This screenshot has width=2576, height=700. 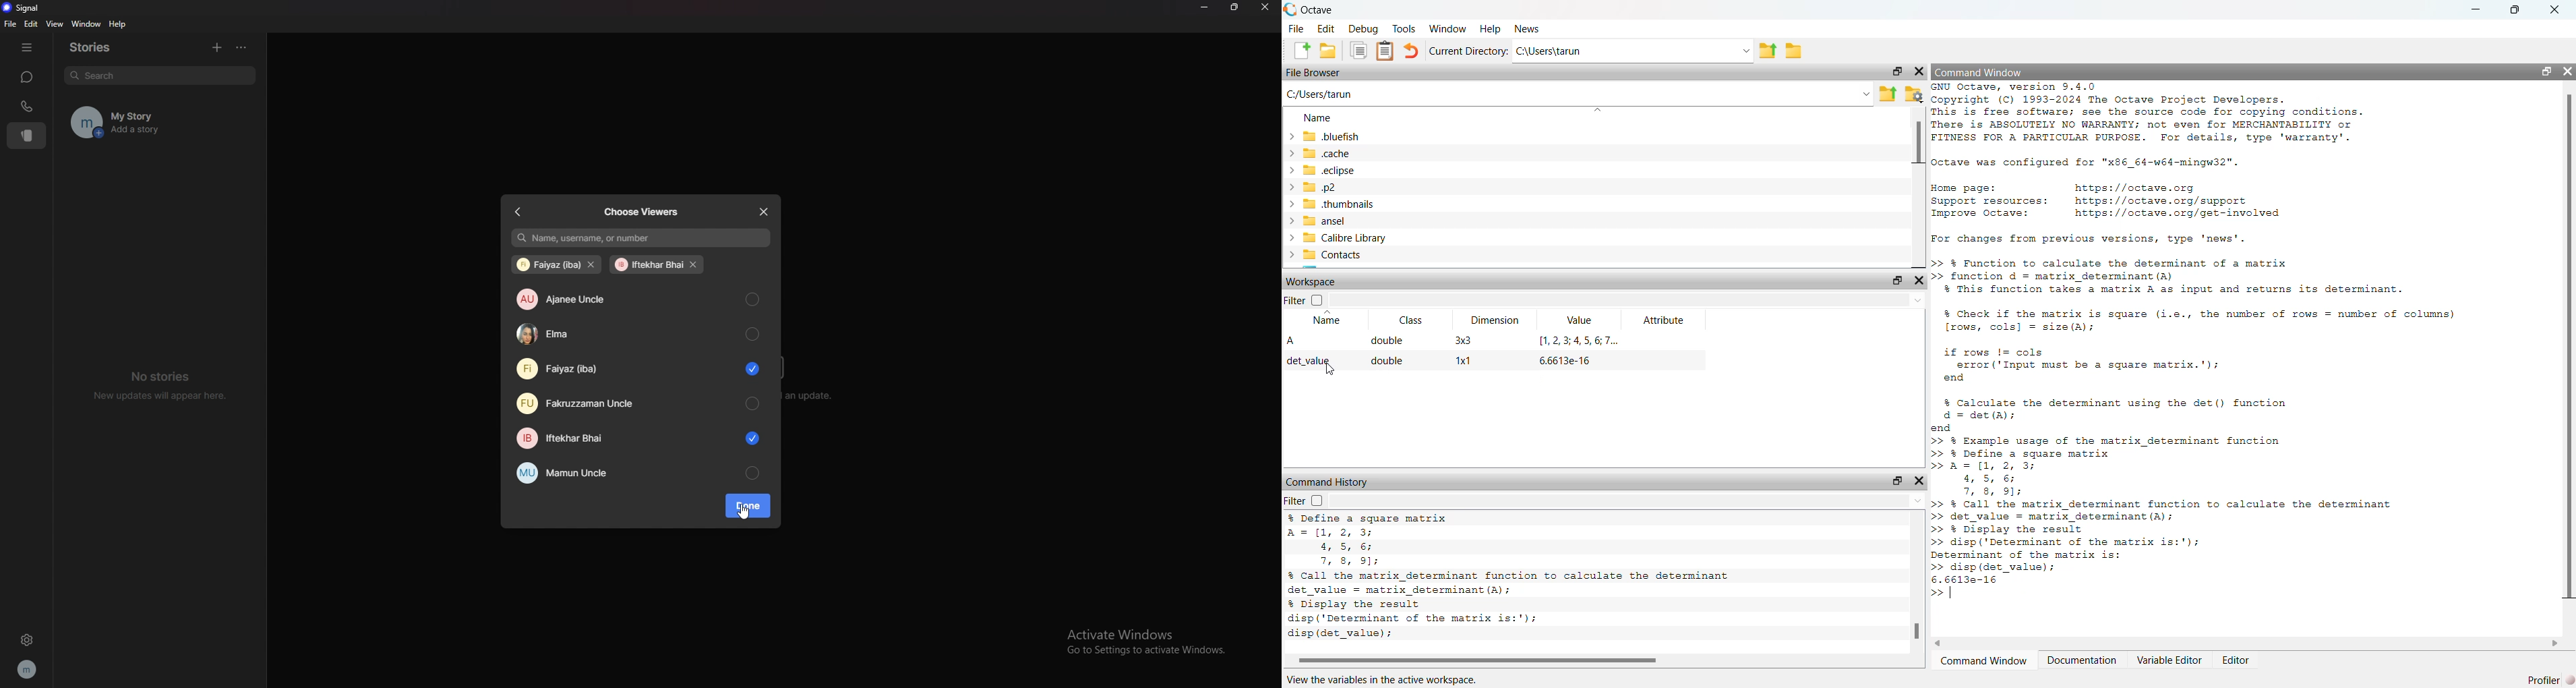 What do you see at coordinates (765, 212) in the screenshot?
I see `close` at bounding box center [765, 212].